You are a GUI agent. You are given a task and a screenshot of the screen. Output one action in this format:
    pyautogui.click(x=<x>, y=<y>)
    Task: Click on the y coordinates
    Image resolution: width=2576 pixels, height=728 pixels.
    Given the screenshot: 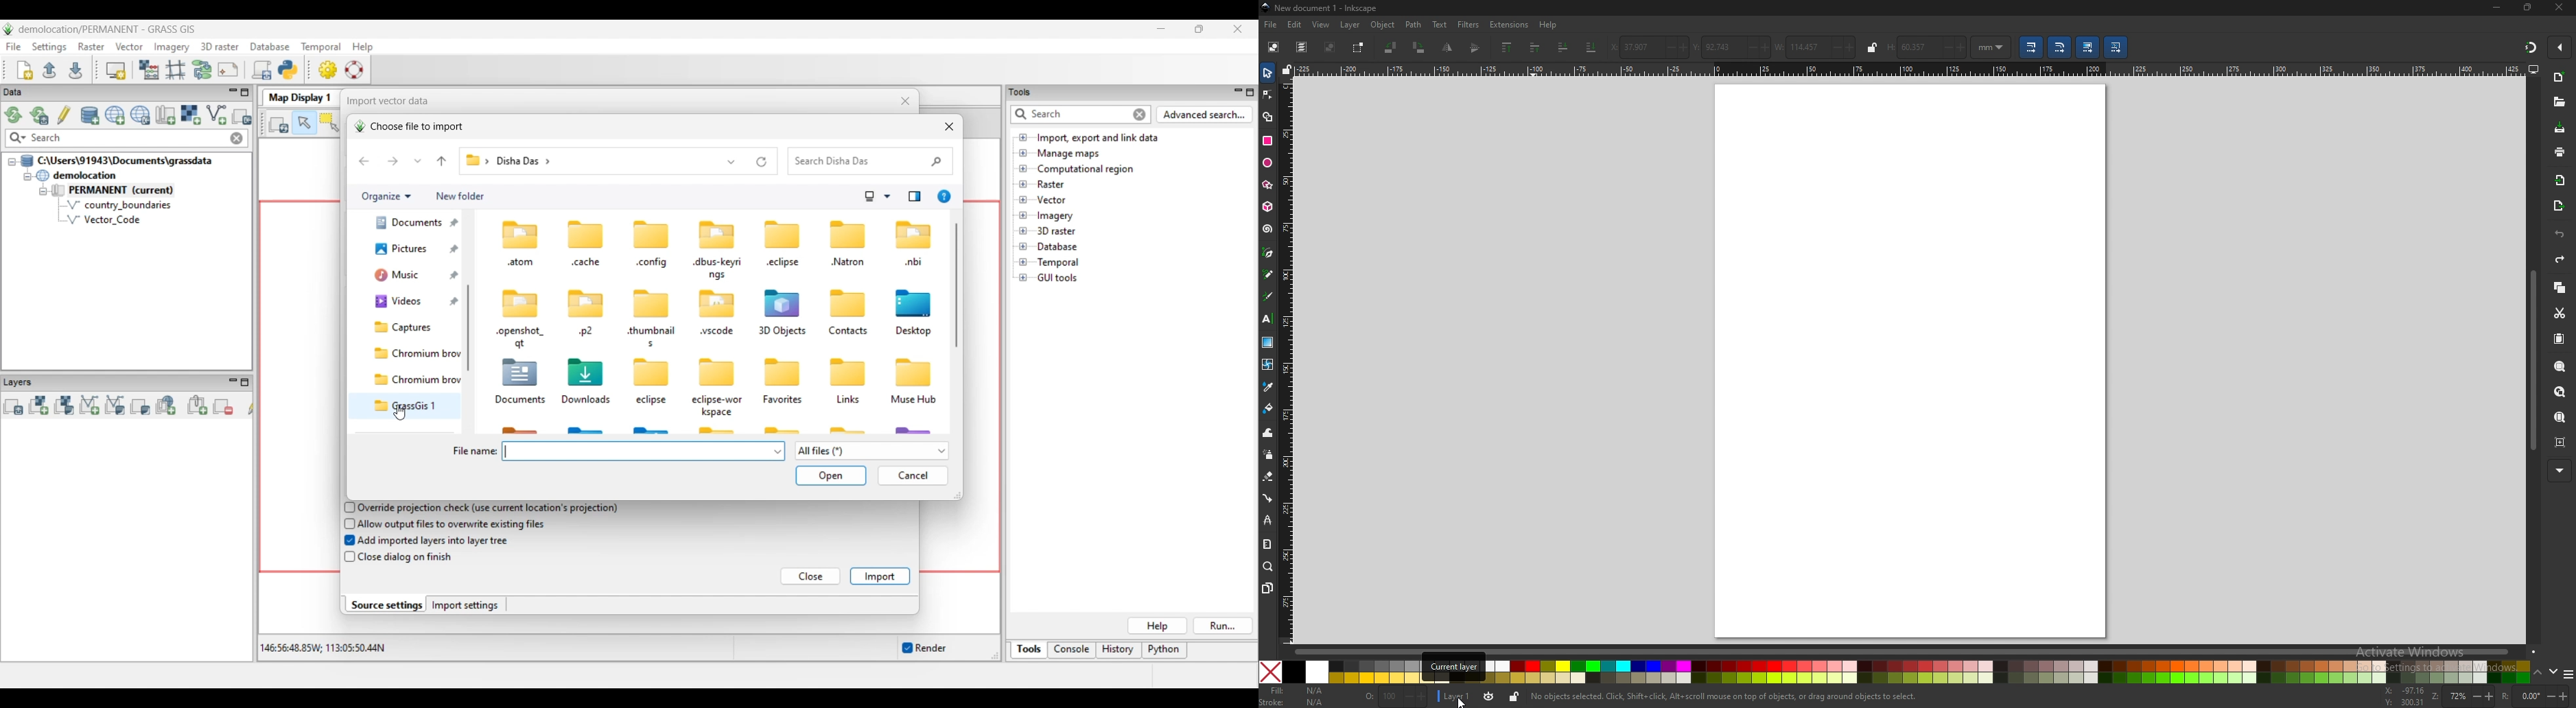 What is the action you would take?
    pyautogui.click(x=1716, y=47)
    